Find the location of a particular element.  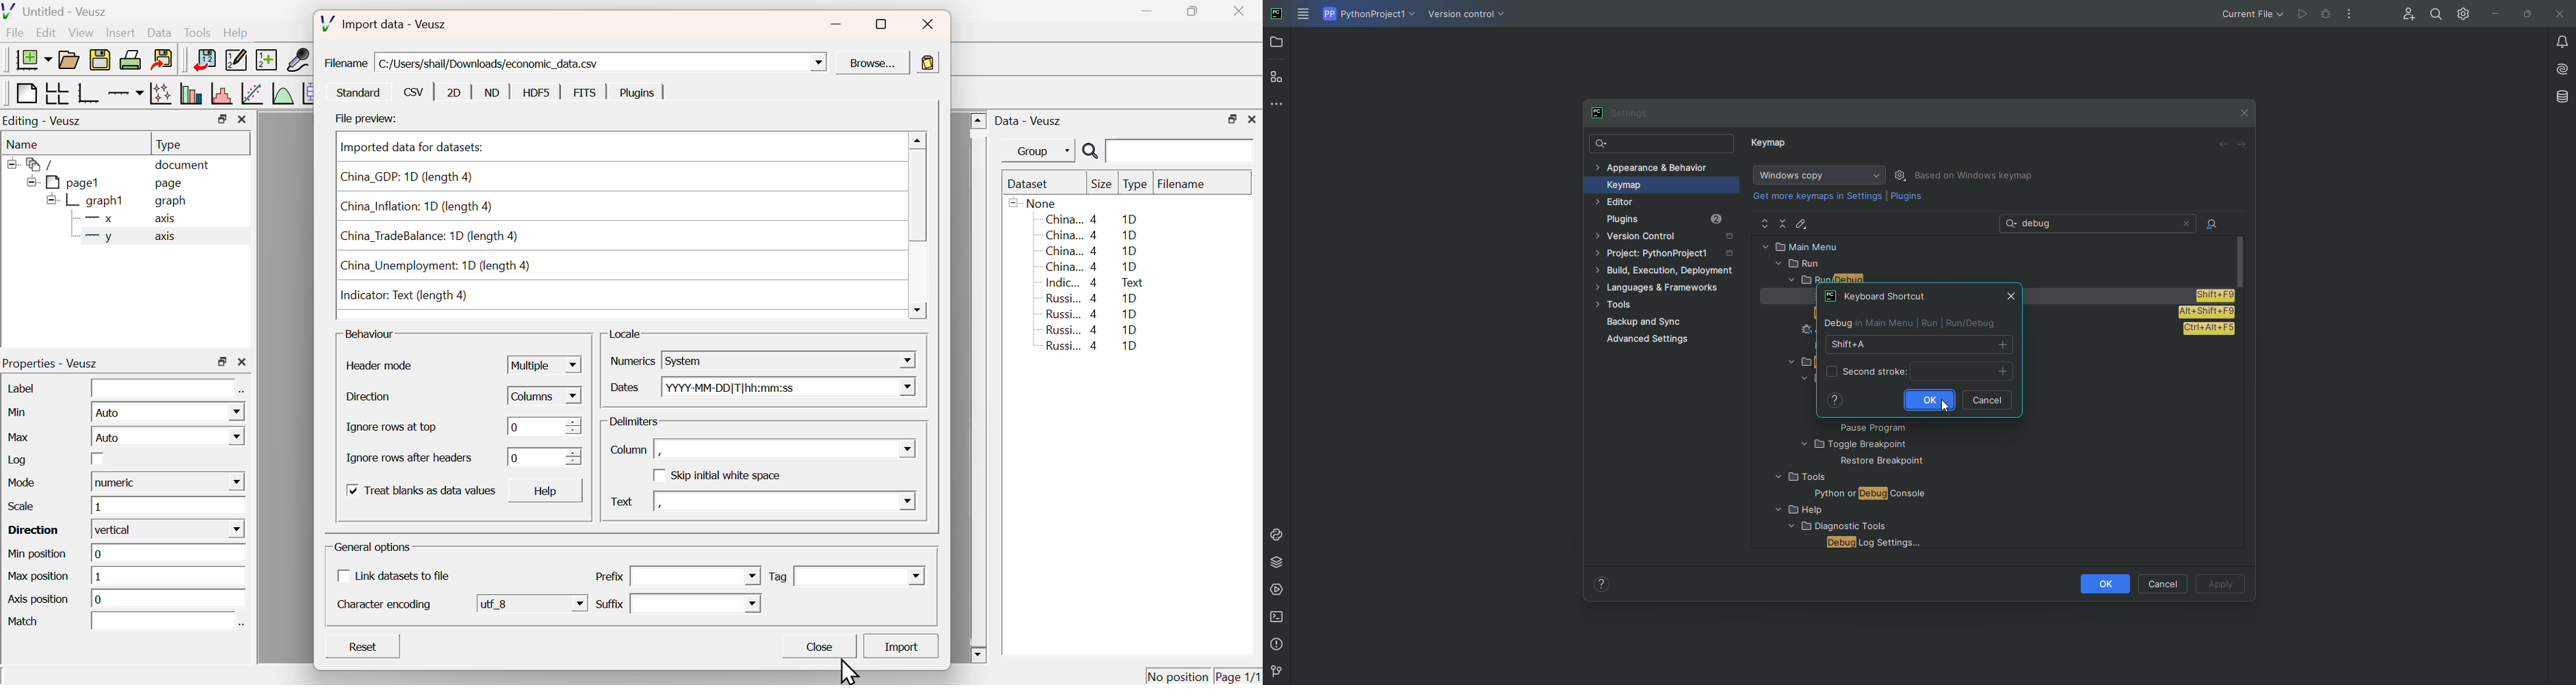

0 is located at coordinates (543, 457).